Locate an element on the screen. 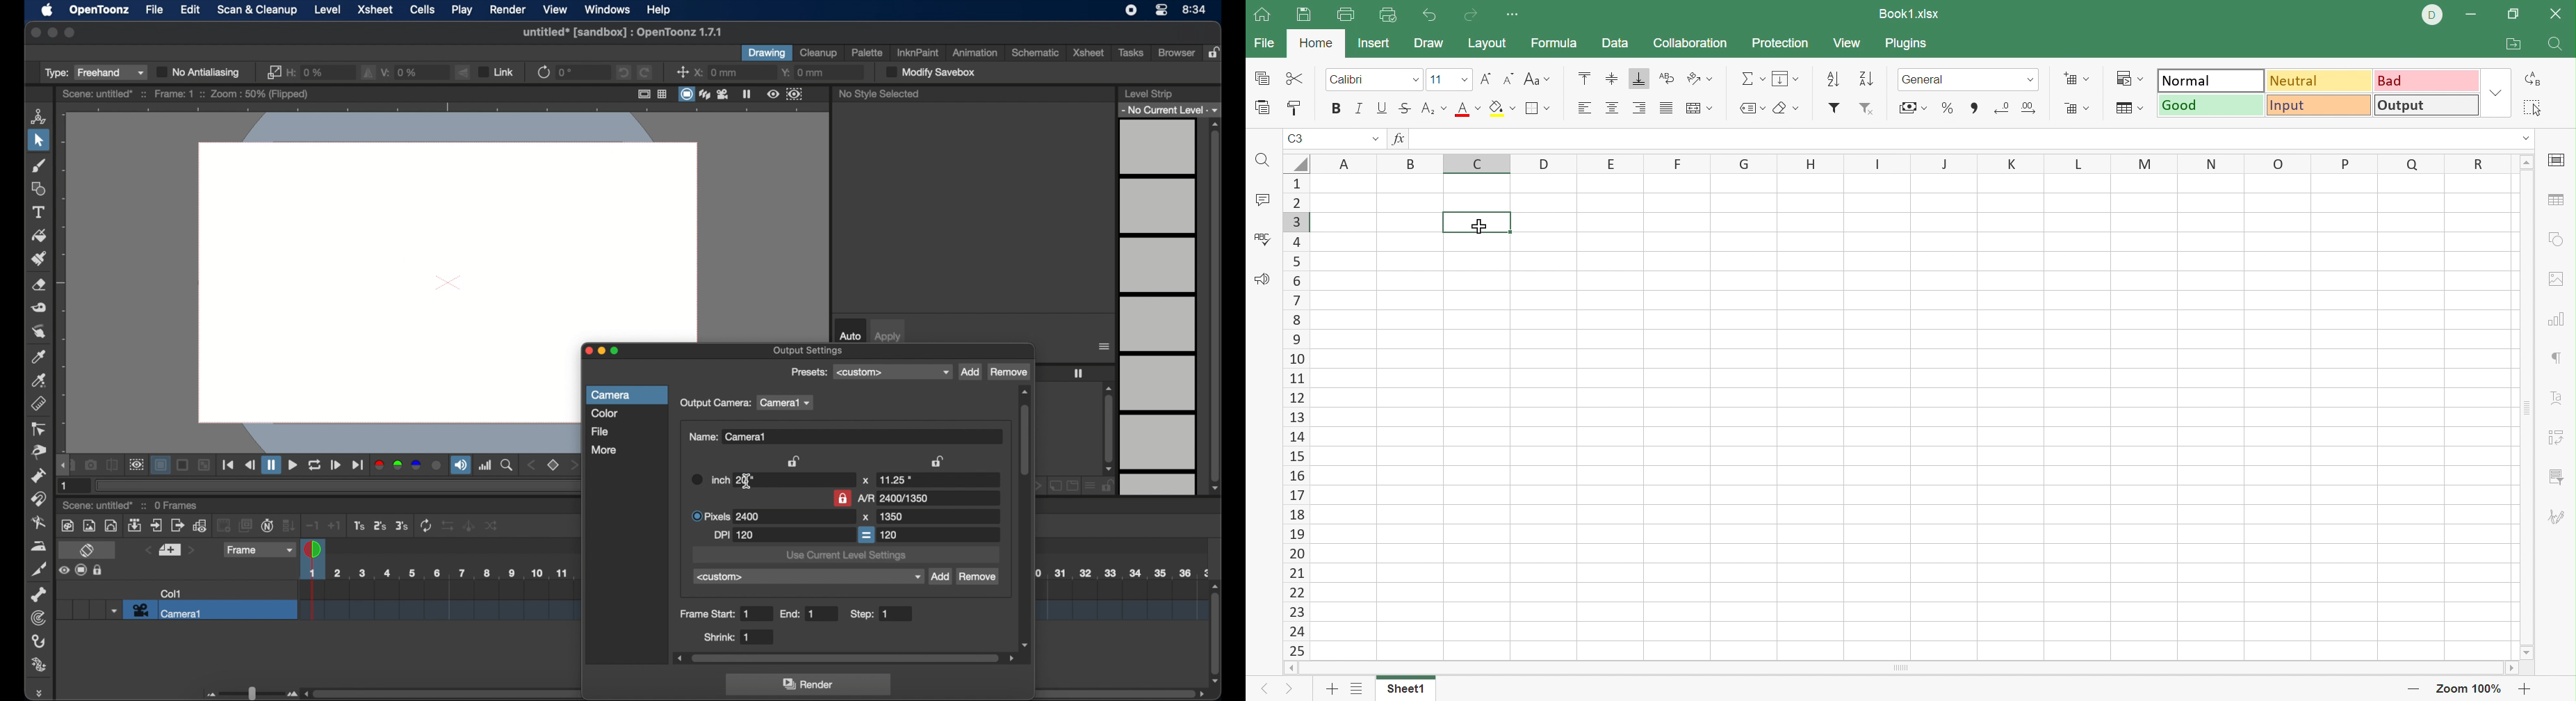  pump tool is located at coordinates (36, 475).